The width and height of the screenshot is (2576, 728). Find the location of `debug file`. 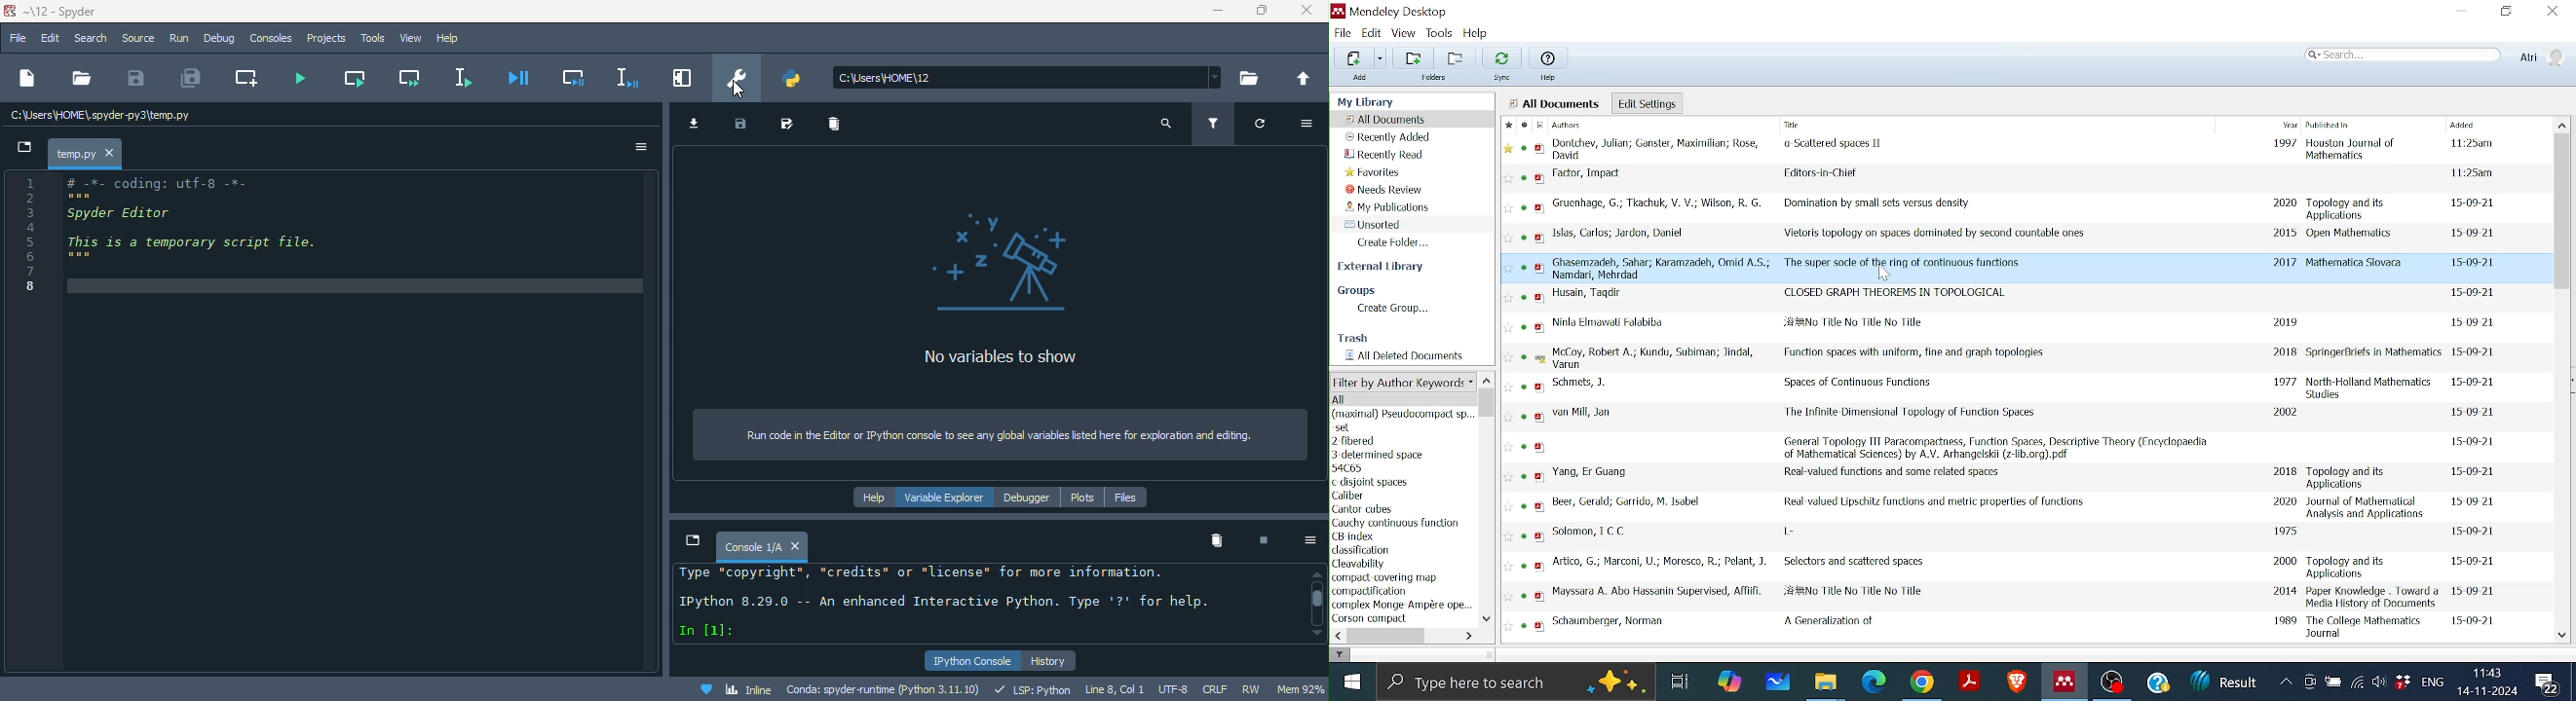

debug file is located at coordinates (512, 80).